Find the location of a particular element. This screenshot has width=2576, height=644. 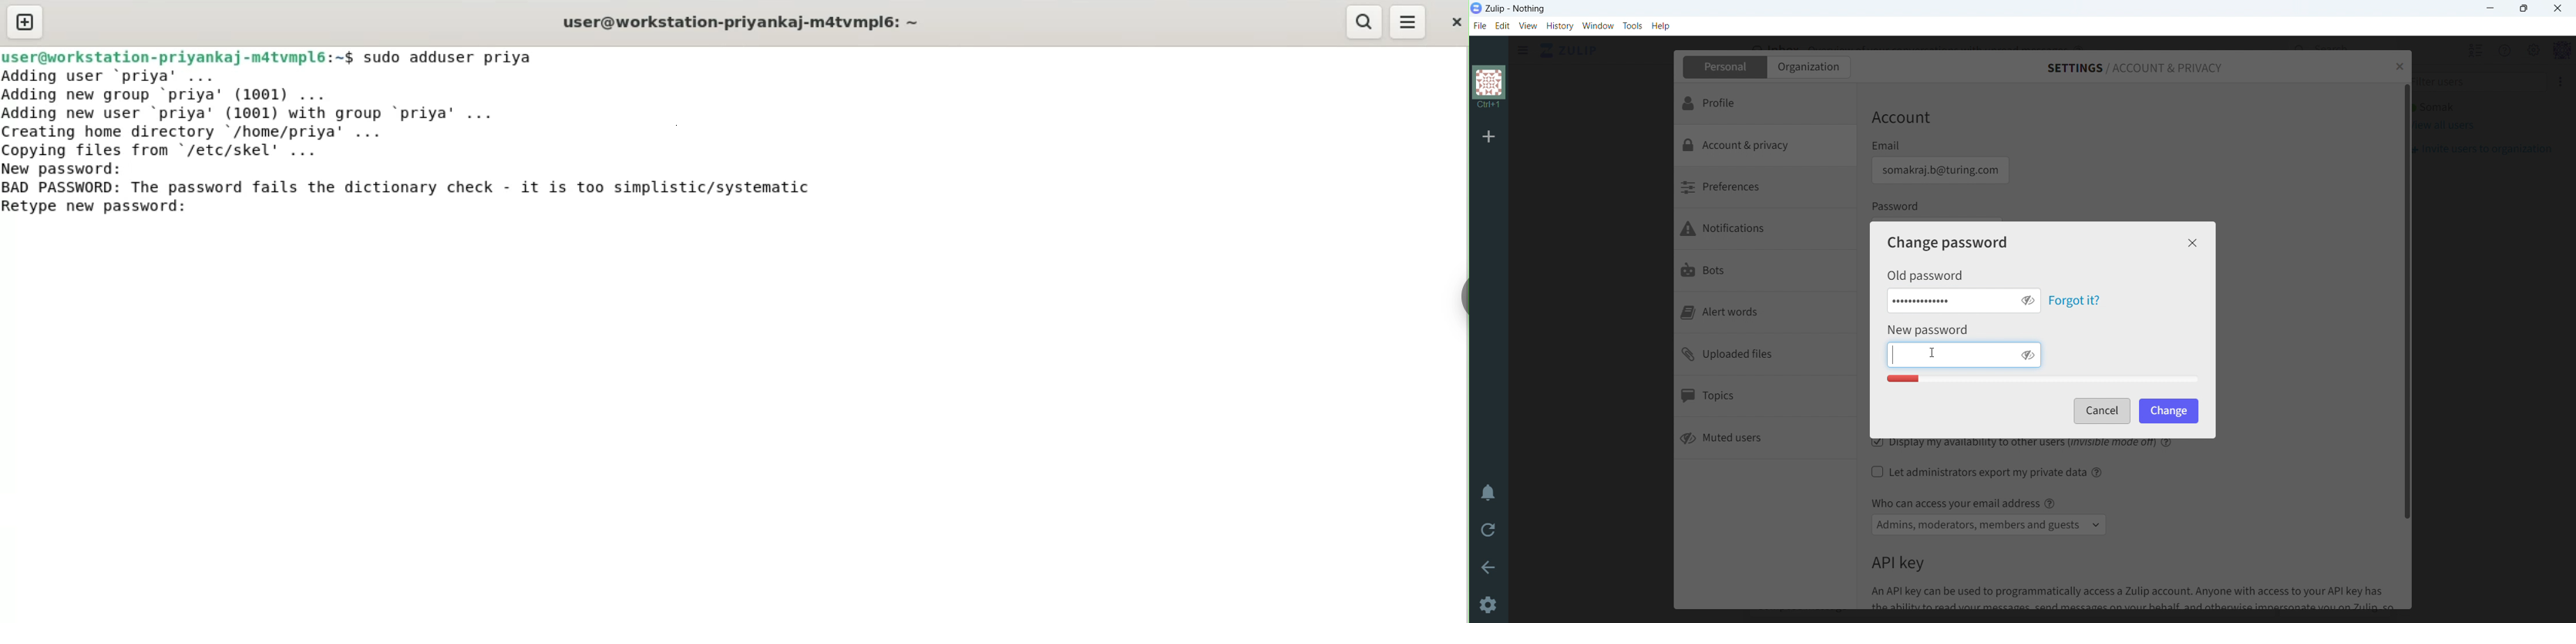

old password typed is located at coordinates (1925, 300).